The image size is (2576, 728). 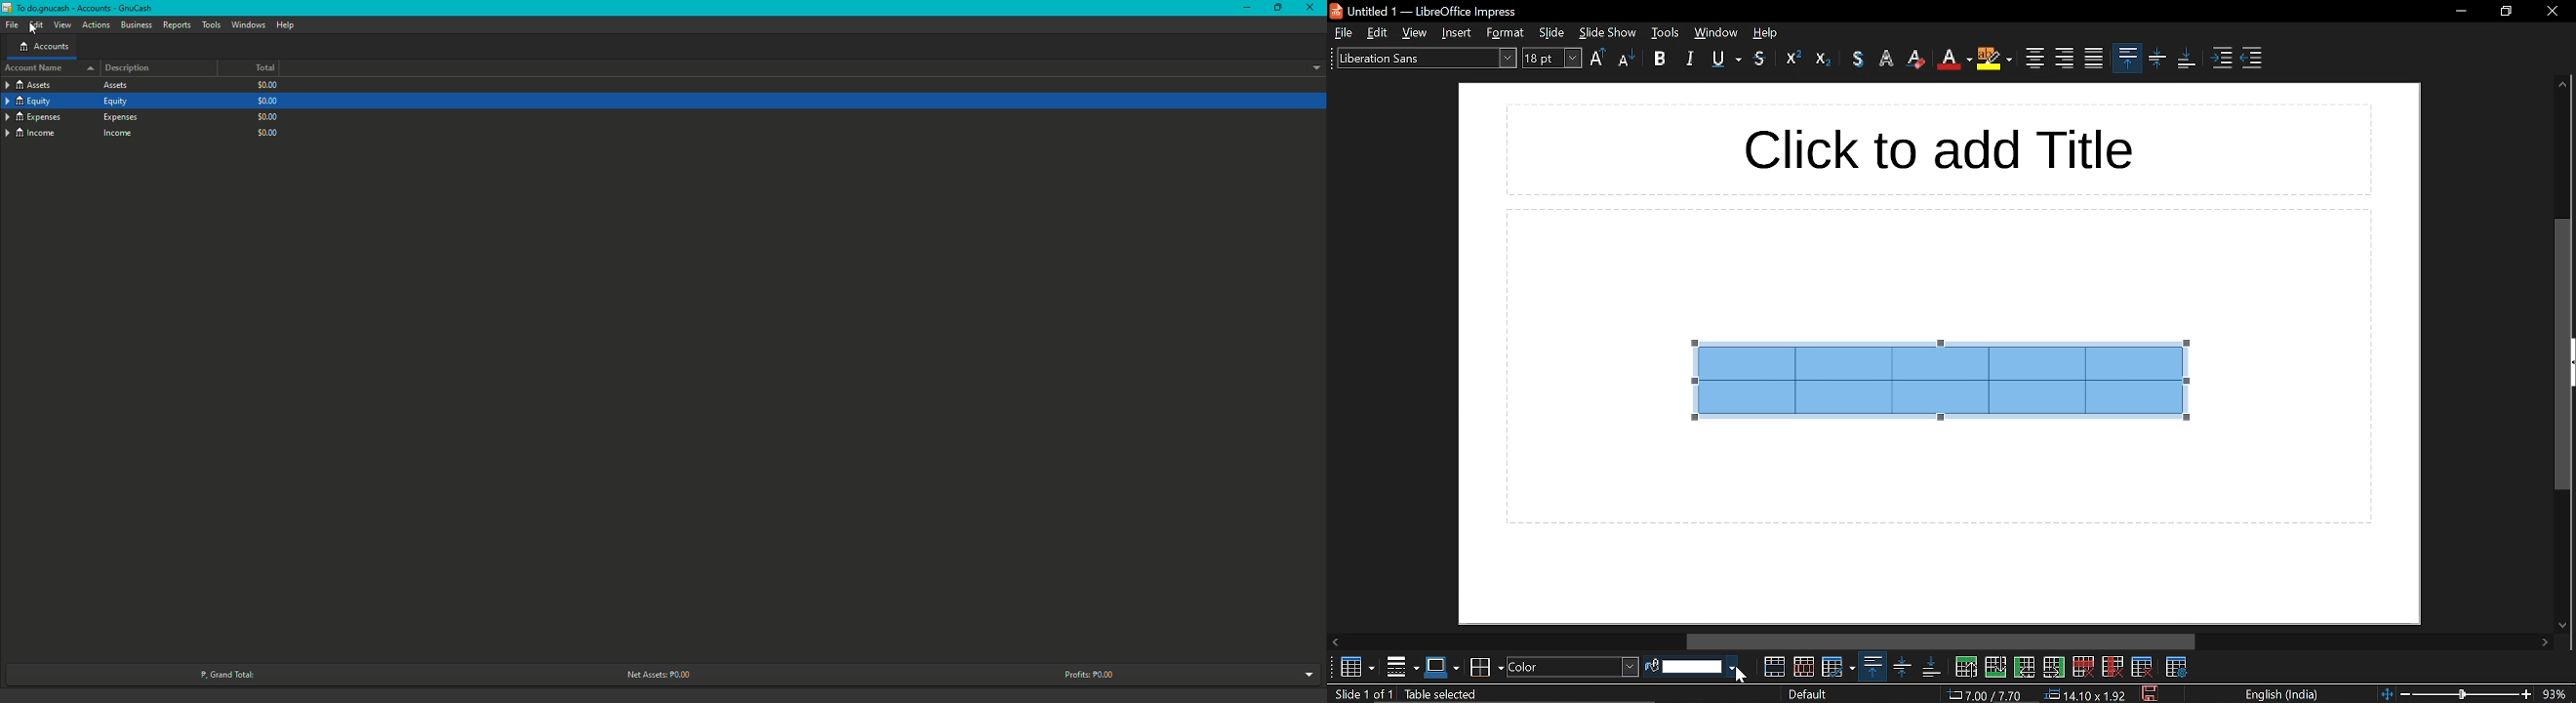 I want to click on decrease indent, so click(x=2253, y=57).